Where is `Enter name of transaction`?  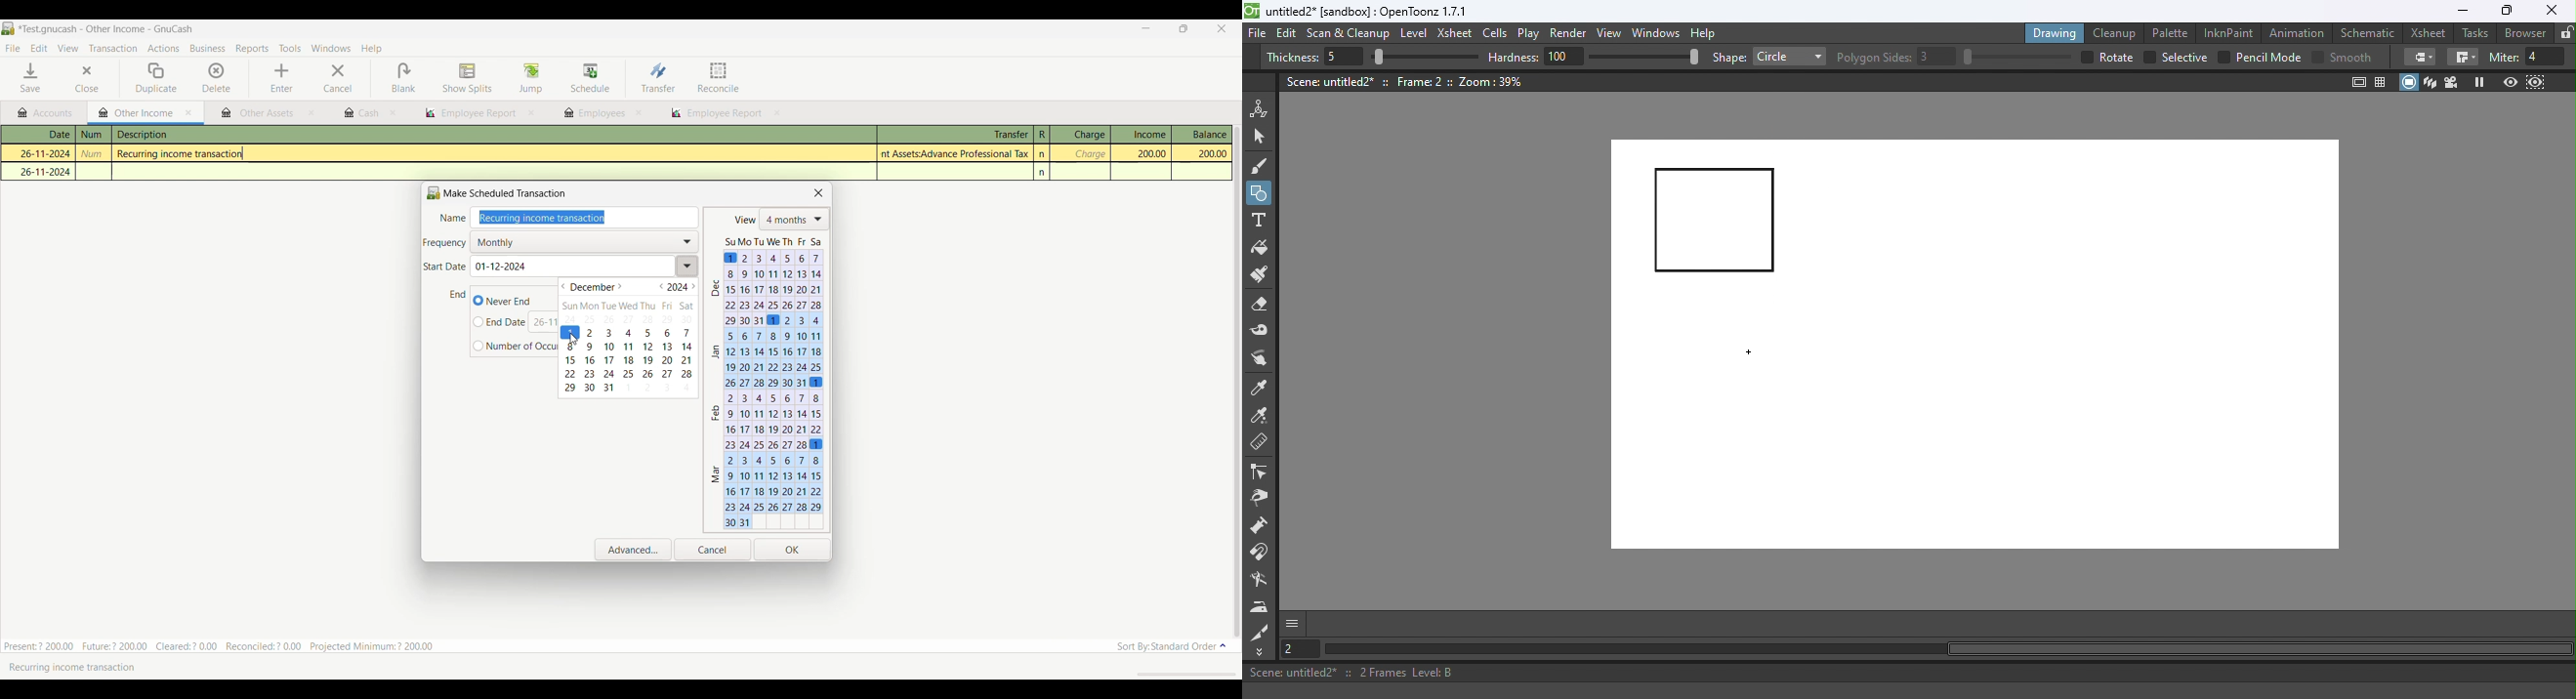
Enter name of transaction is located at coordinates (588, 218).